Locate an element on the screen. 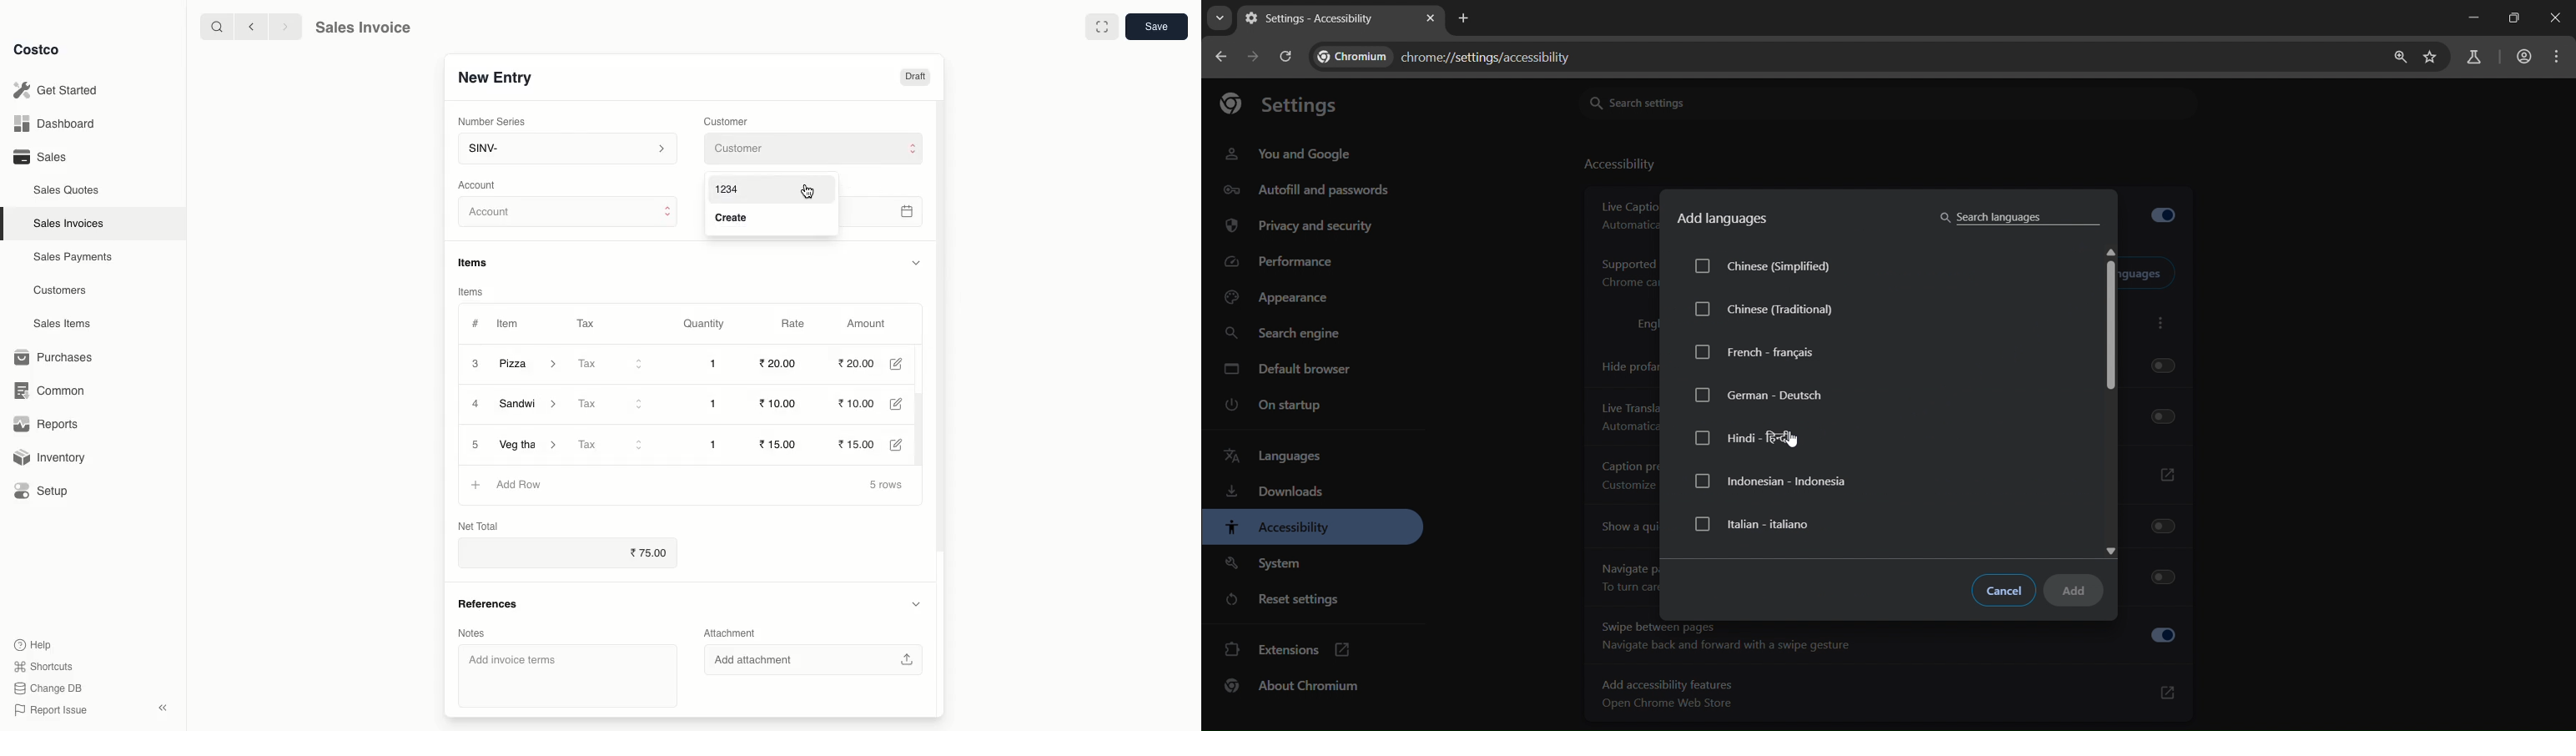  Add Row is located at coordinates (519, 482).